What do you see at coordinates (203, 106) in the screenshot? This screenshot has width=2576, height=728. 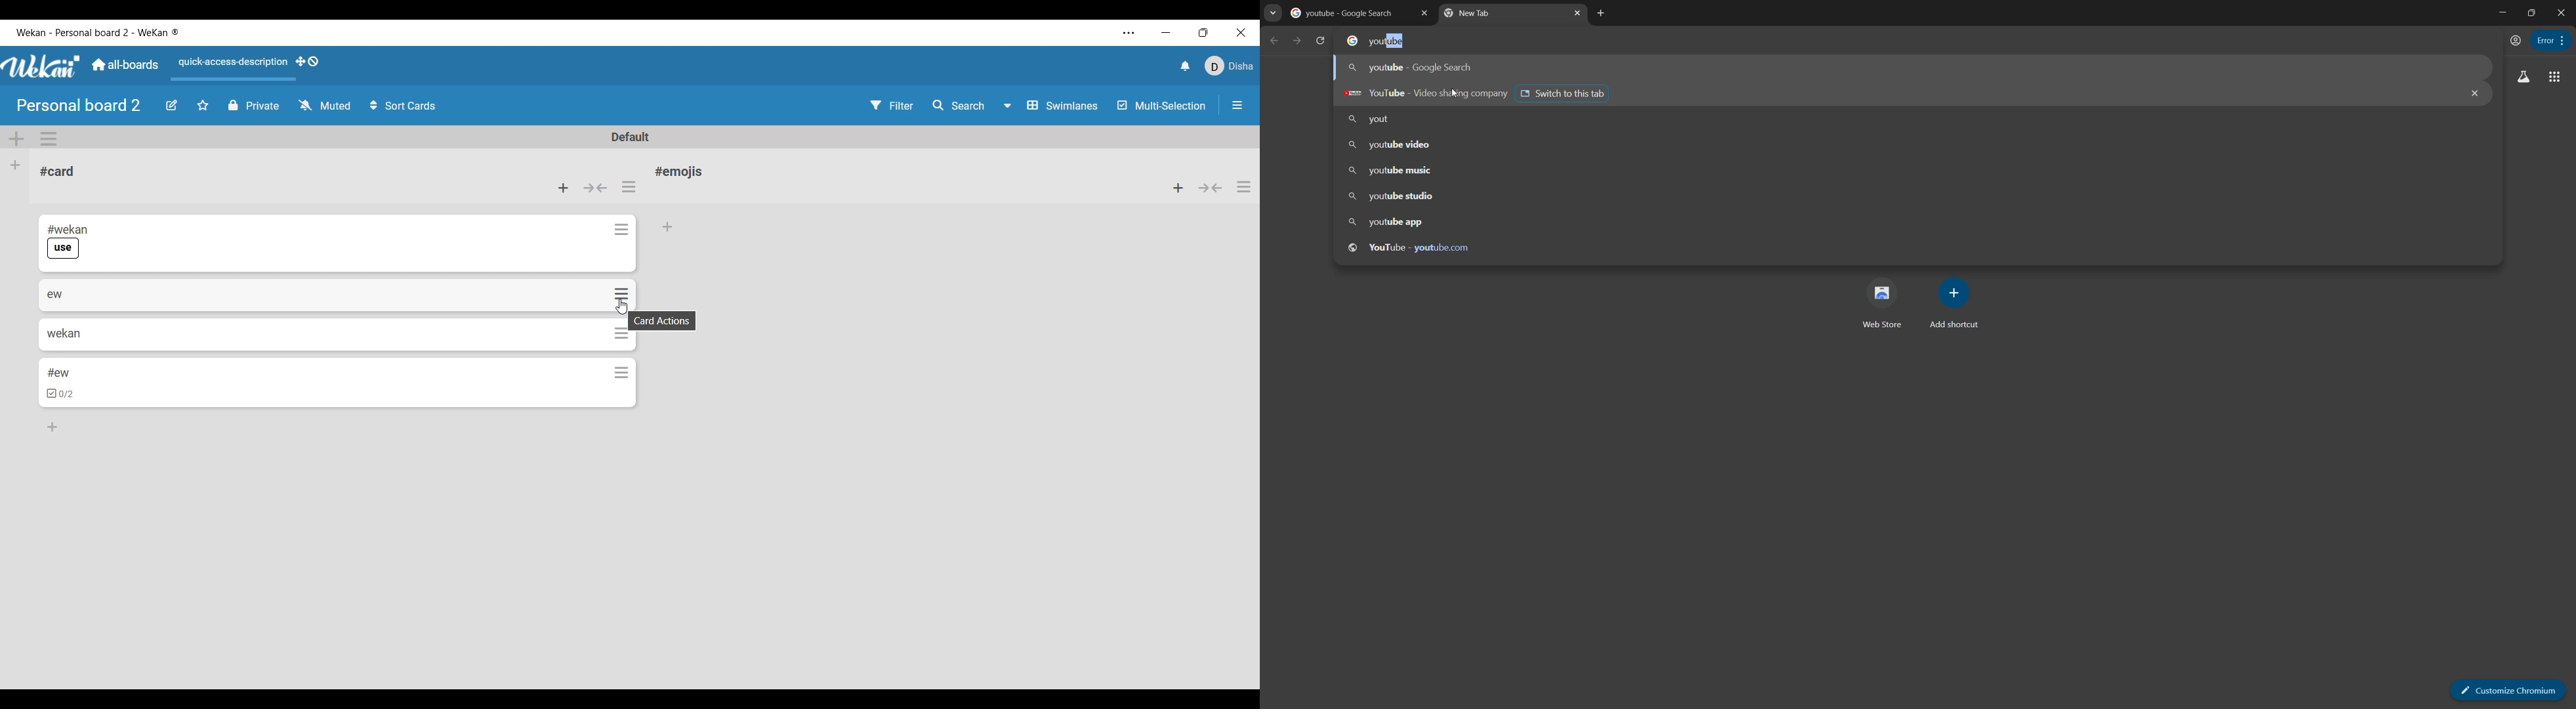 I see `Click to star board` at bounding box center [203, 106].